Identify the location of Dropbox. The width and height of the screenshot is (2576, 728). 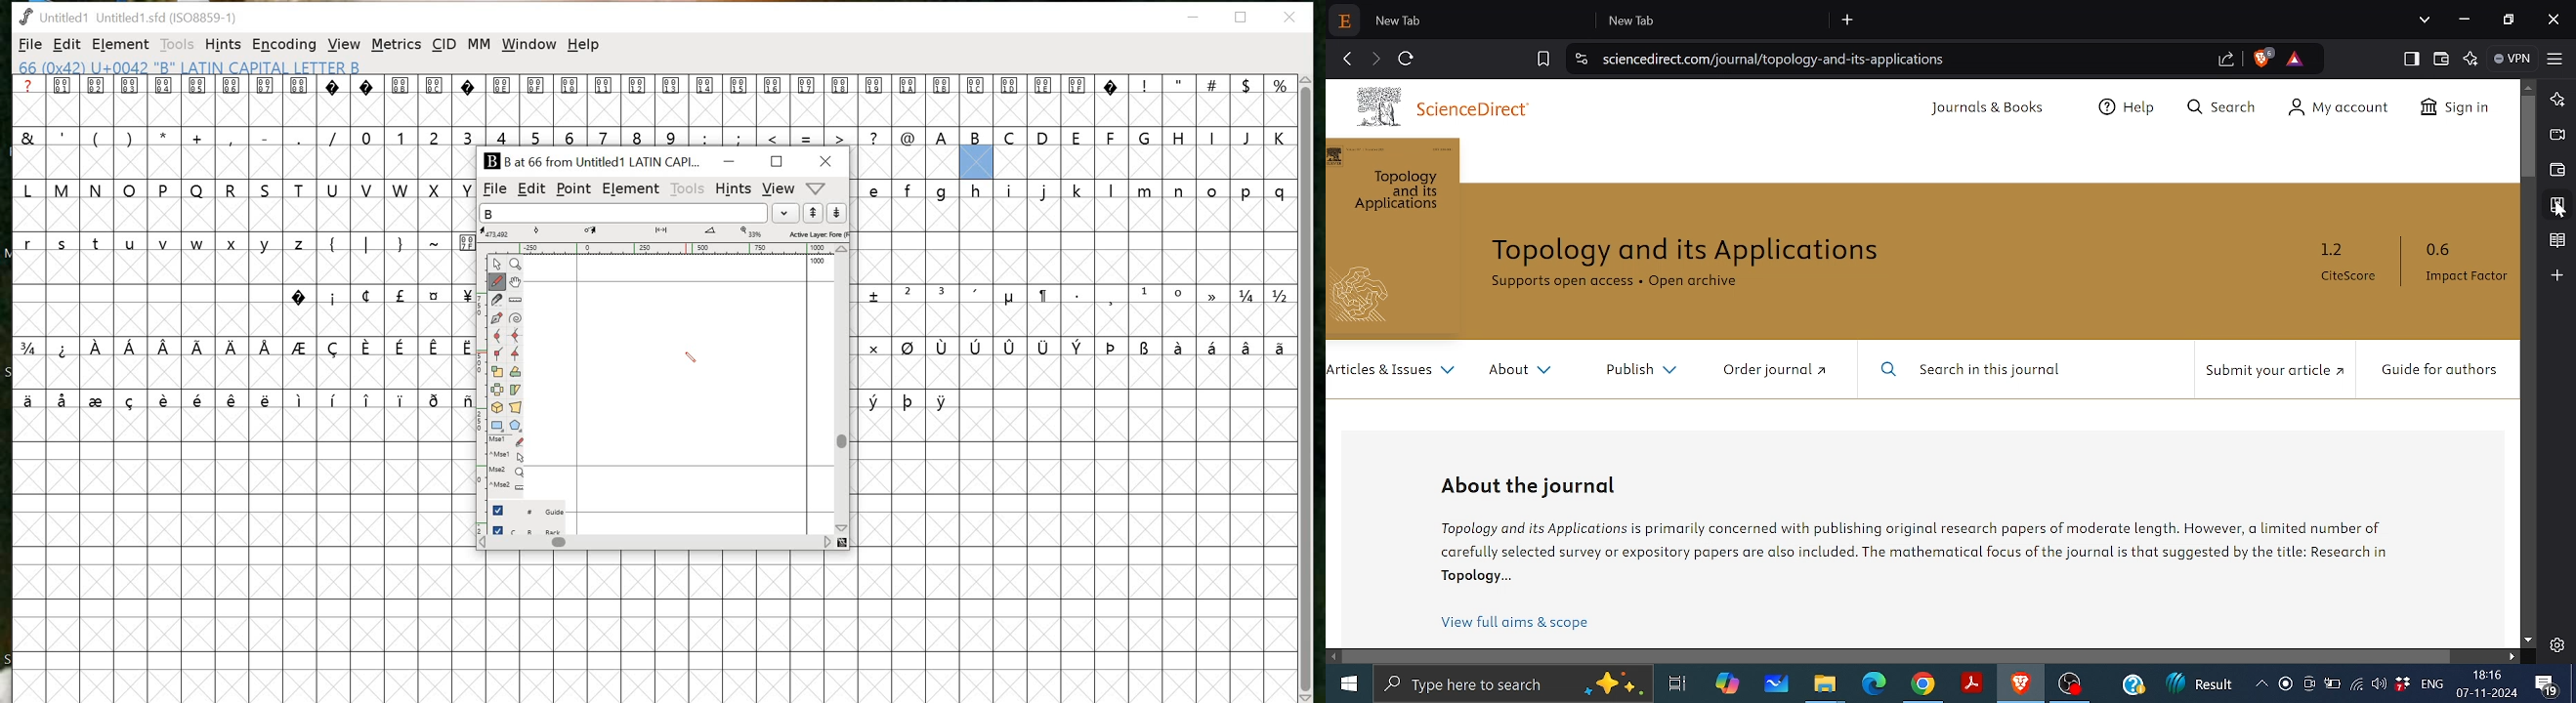
(2401, 685).